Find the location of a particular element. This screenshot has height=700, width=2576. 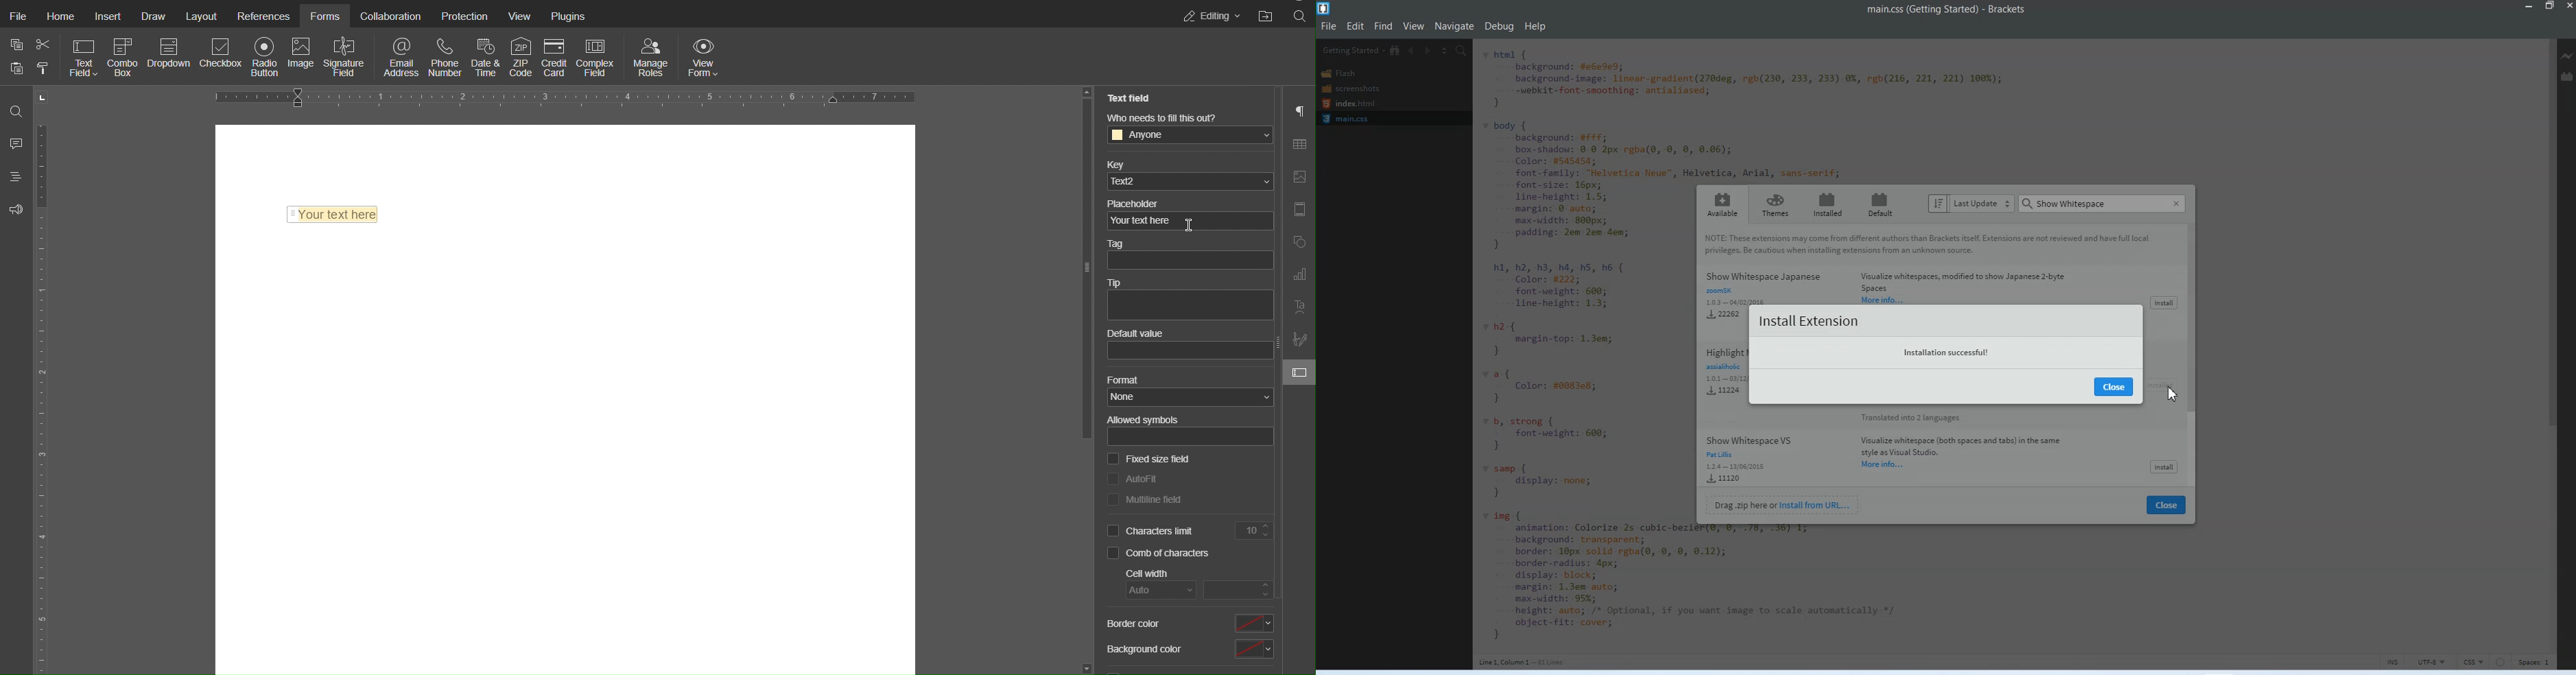

Show in file Tree is located at coordinates (1395, 51).